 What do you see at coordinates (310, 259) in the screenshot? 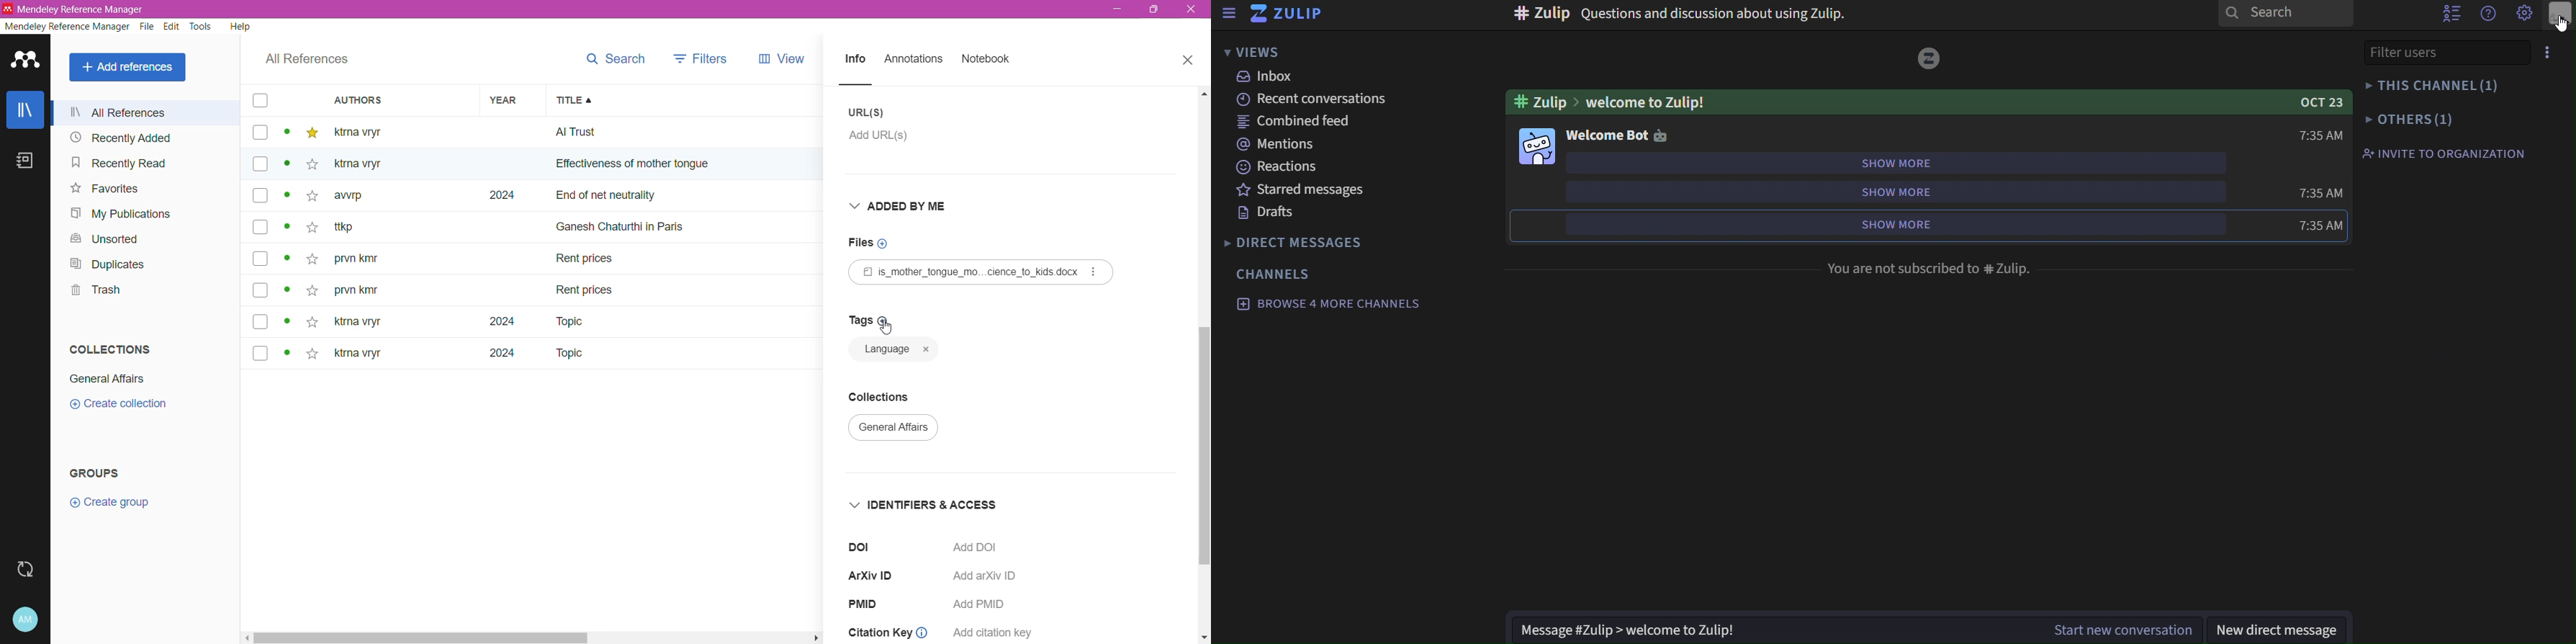
I see `star` at bounding box center [310, 259].